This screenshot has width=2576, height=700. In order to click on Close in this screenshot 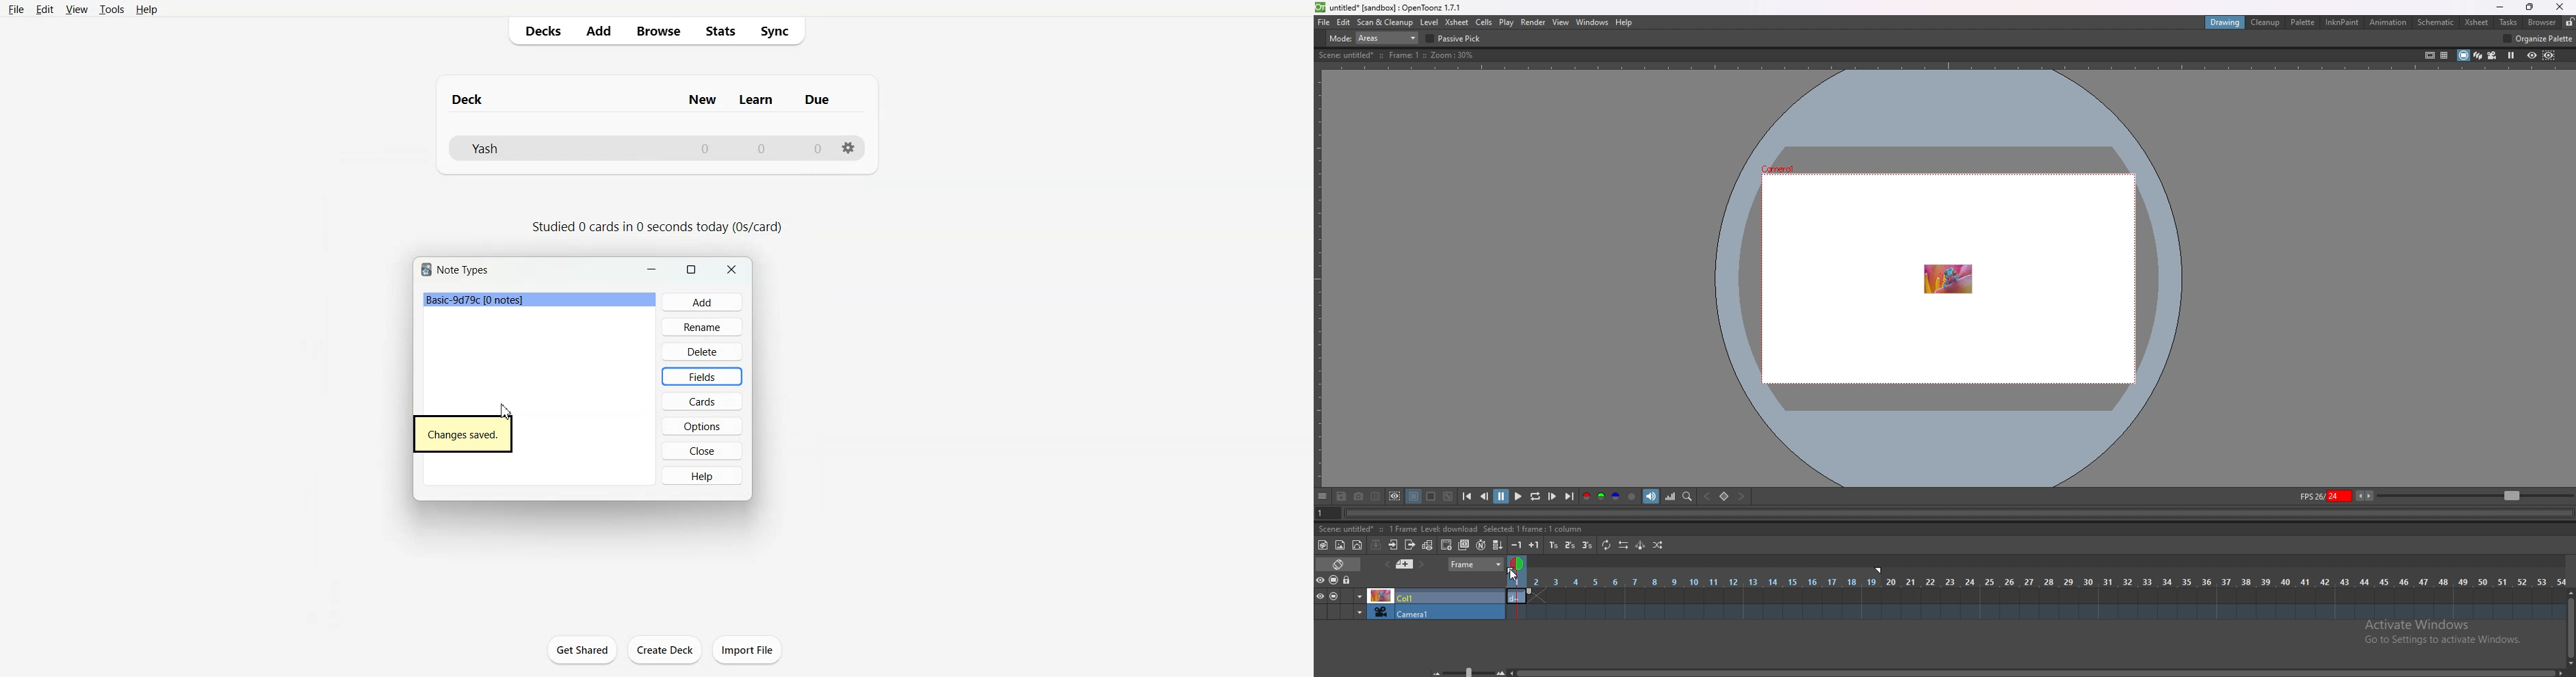, I will do `click(732, 269)`.